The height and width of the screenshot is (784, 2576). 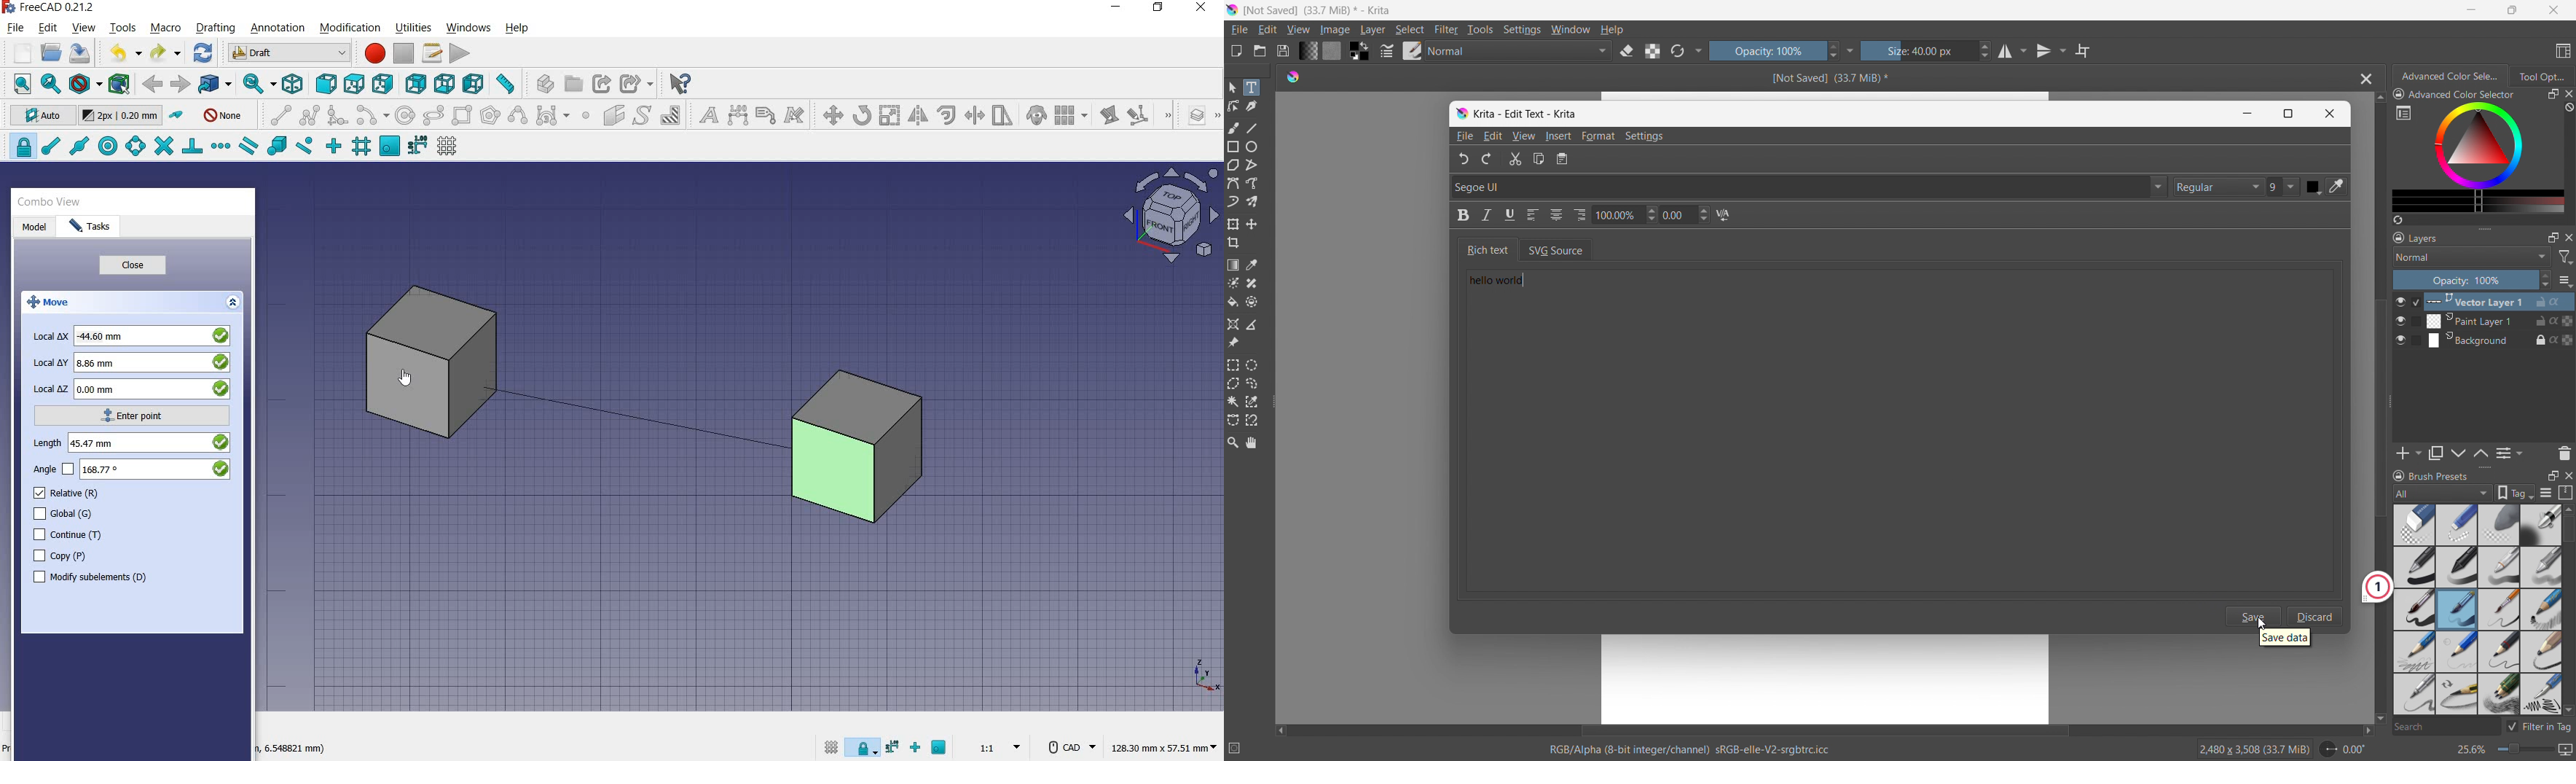 What do you see at coordinates (2456, 695) in the screenshot?
I see `small tip pencil` at bounding box center [2456, 695].